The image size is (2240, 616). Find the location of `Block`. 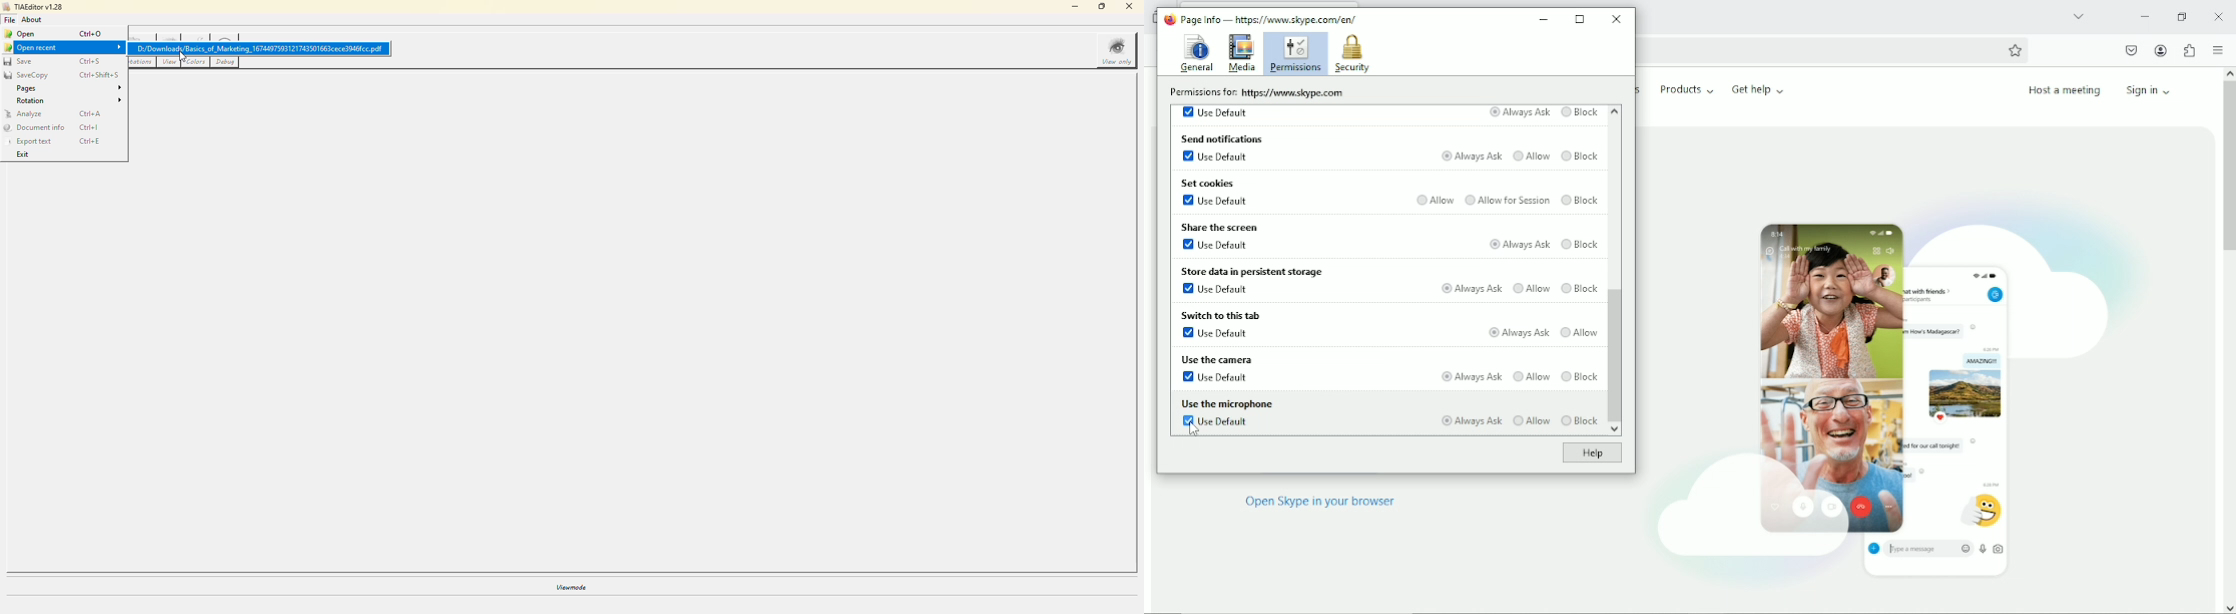

Block is located at coordinates (1579, 375).